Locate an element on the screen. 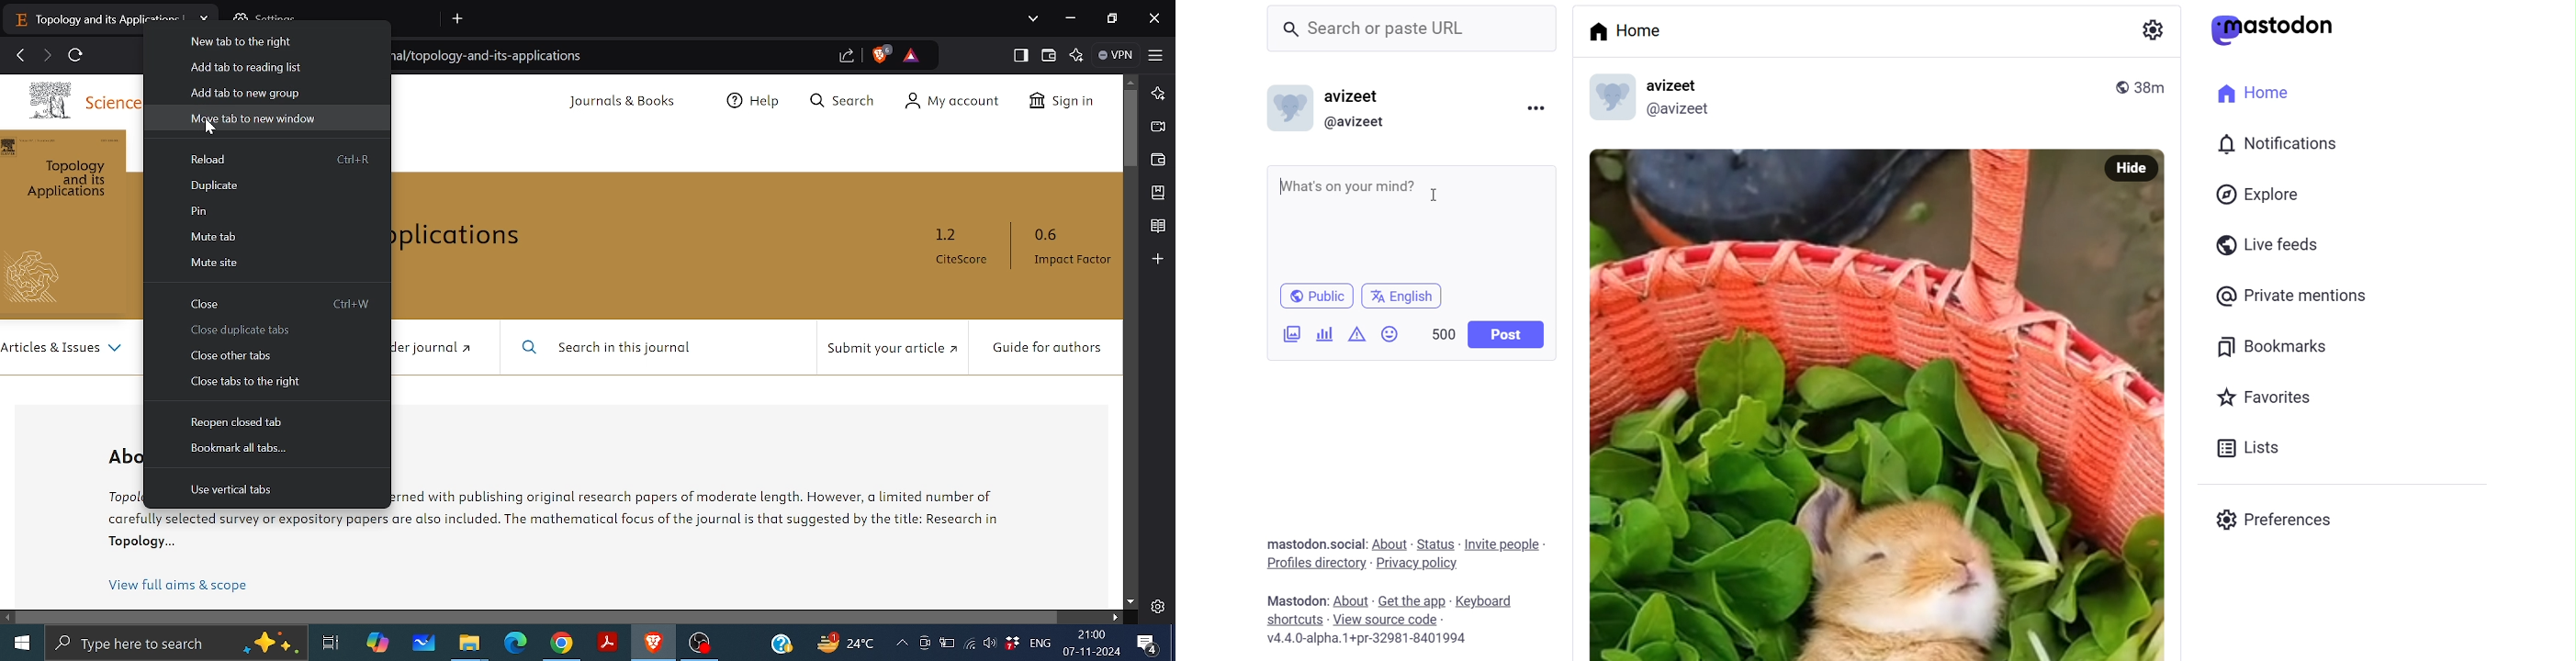 This screenshot has height=672, width=2576. restore down is located at coordinates (1111, 17).